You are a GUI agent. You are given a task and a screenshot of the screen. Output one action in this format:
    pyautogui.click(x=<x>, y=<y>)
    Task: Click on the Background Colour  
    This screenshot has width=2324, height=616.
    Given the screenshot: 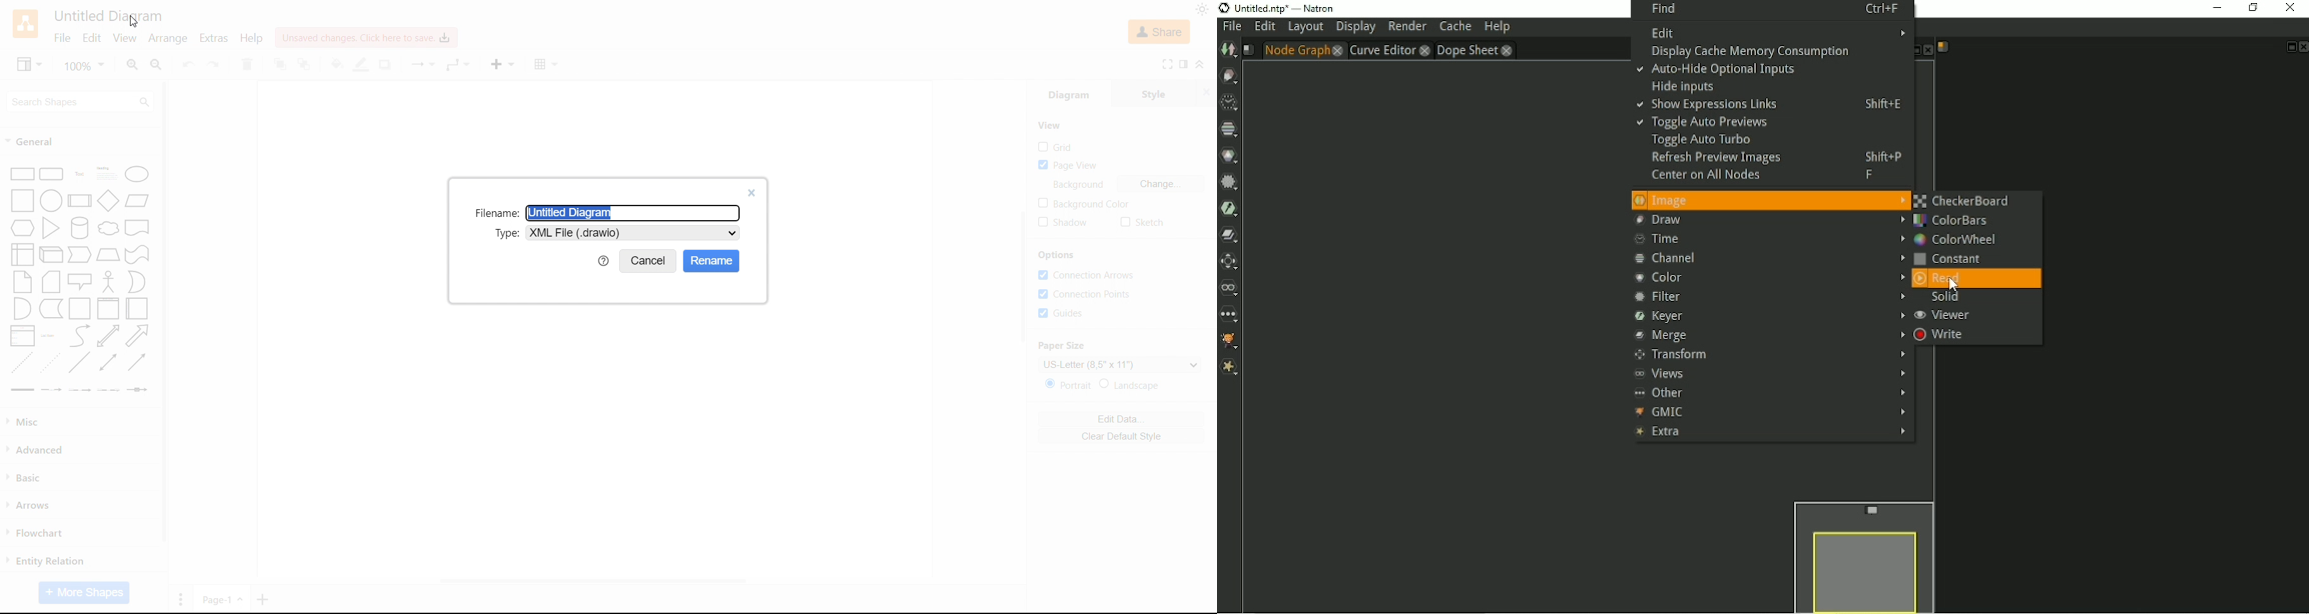 What is the action you would take?
    pyautogui.click(x=1083, y=204)
    